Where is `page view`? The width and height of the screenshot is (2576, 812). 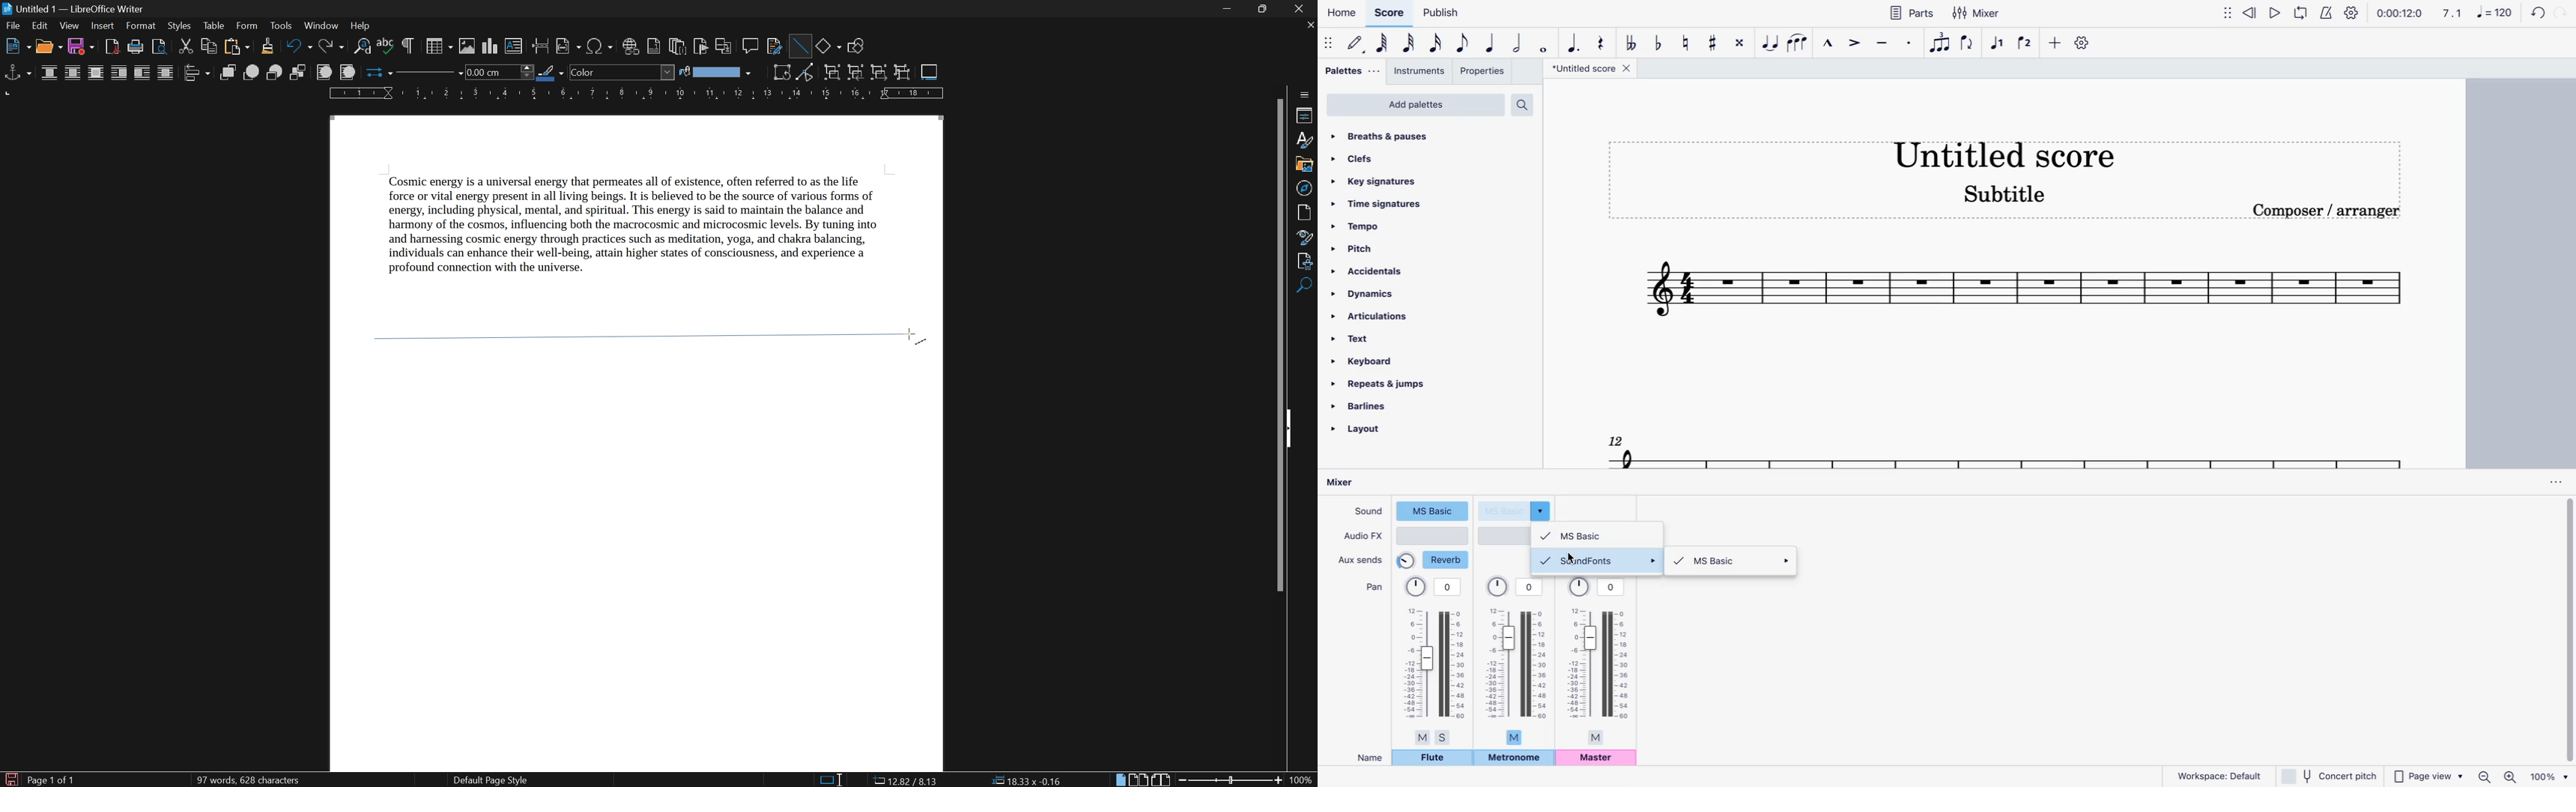 page view is located at coordinates (2426, 776).